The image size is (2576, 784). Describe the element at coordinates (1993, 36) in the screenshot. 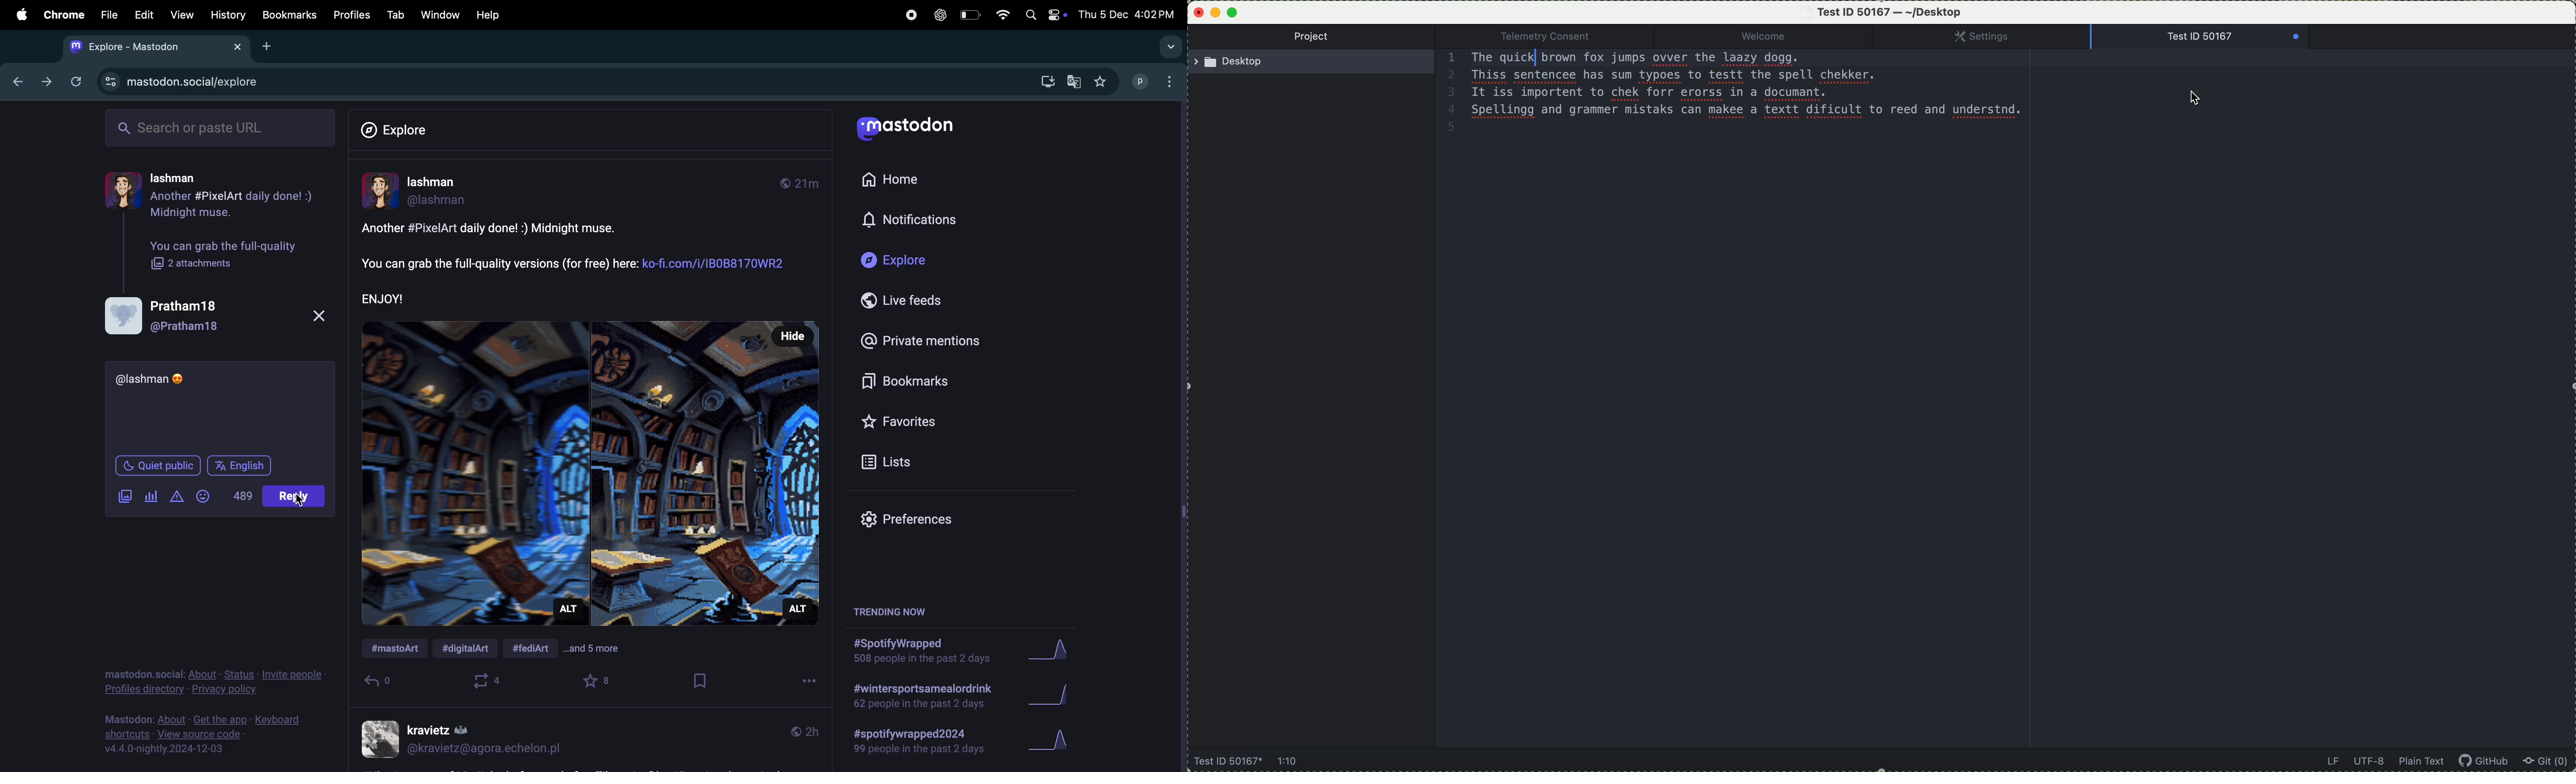

I see `settings` at that location.